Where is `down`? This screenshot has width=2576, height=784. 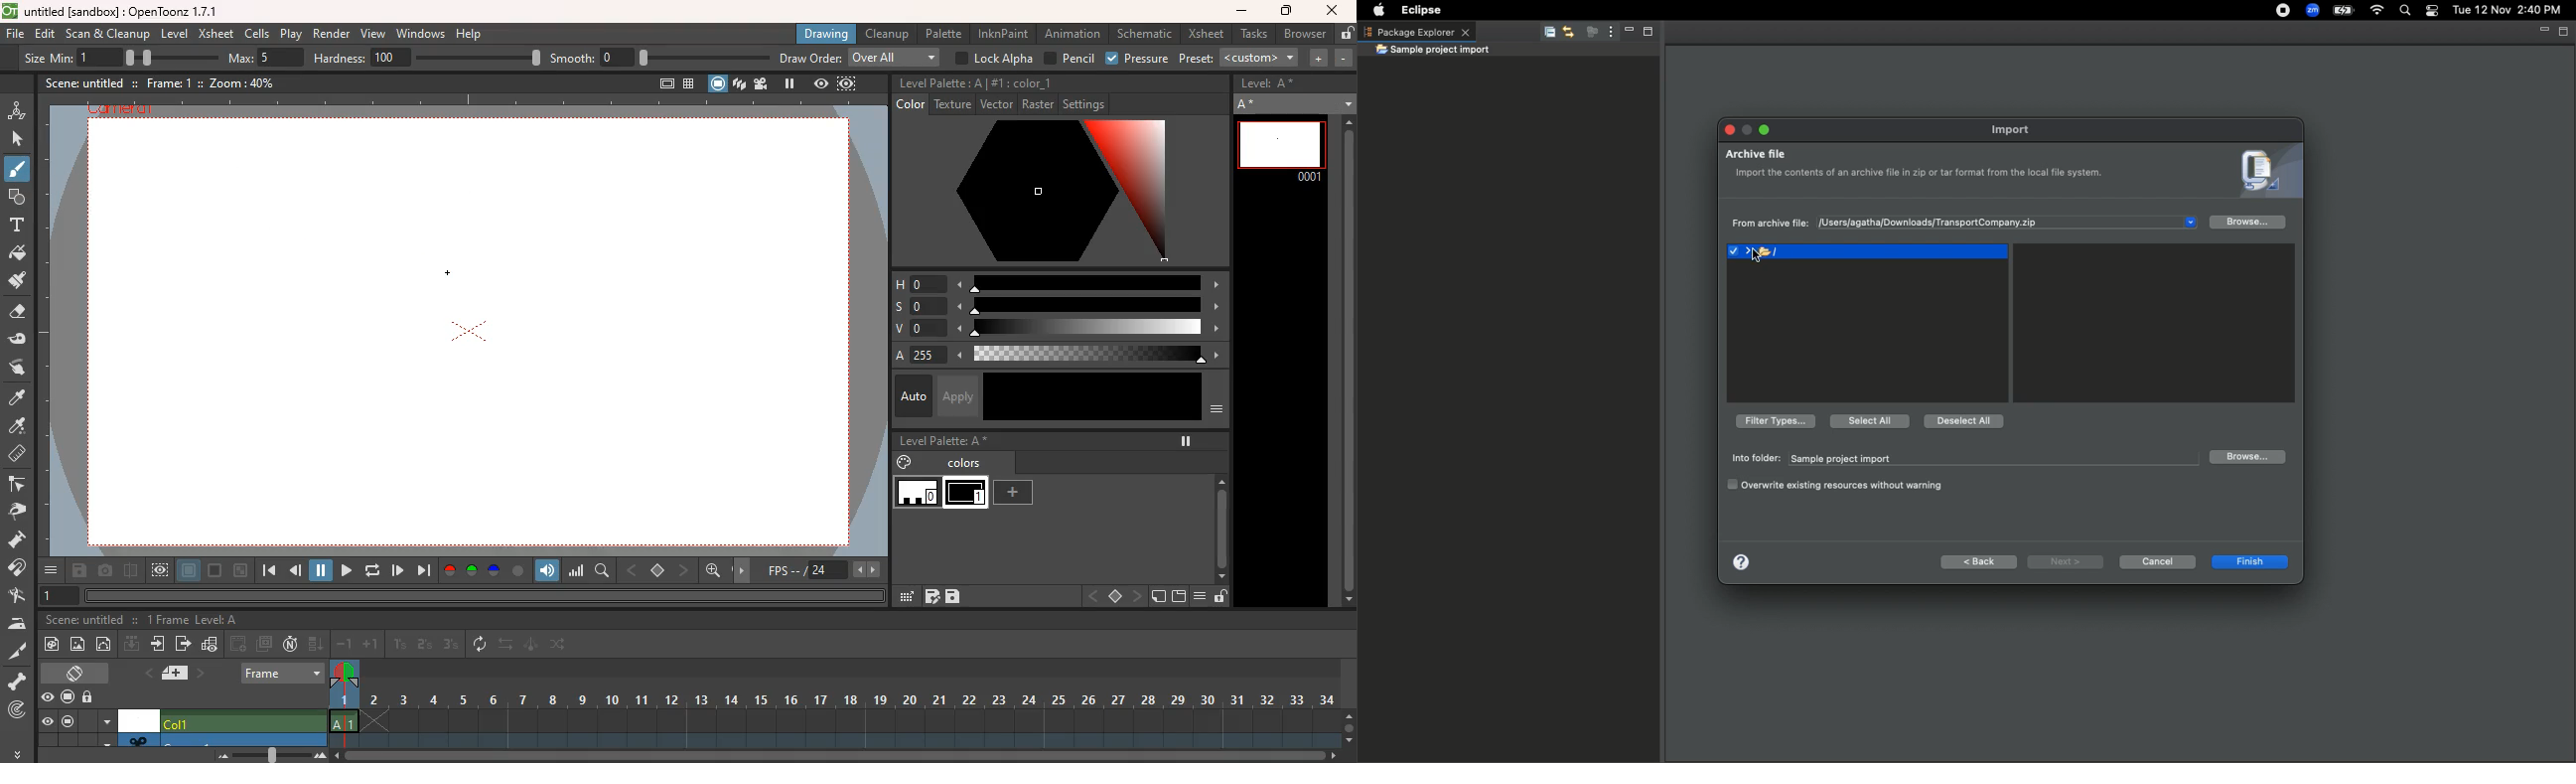
down is located at coordinates (131, 646).